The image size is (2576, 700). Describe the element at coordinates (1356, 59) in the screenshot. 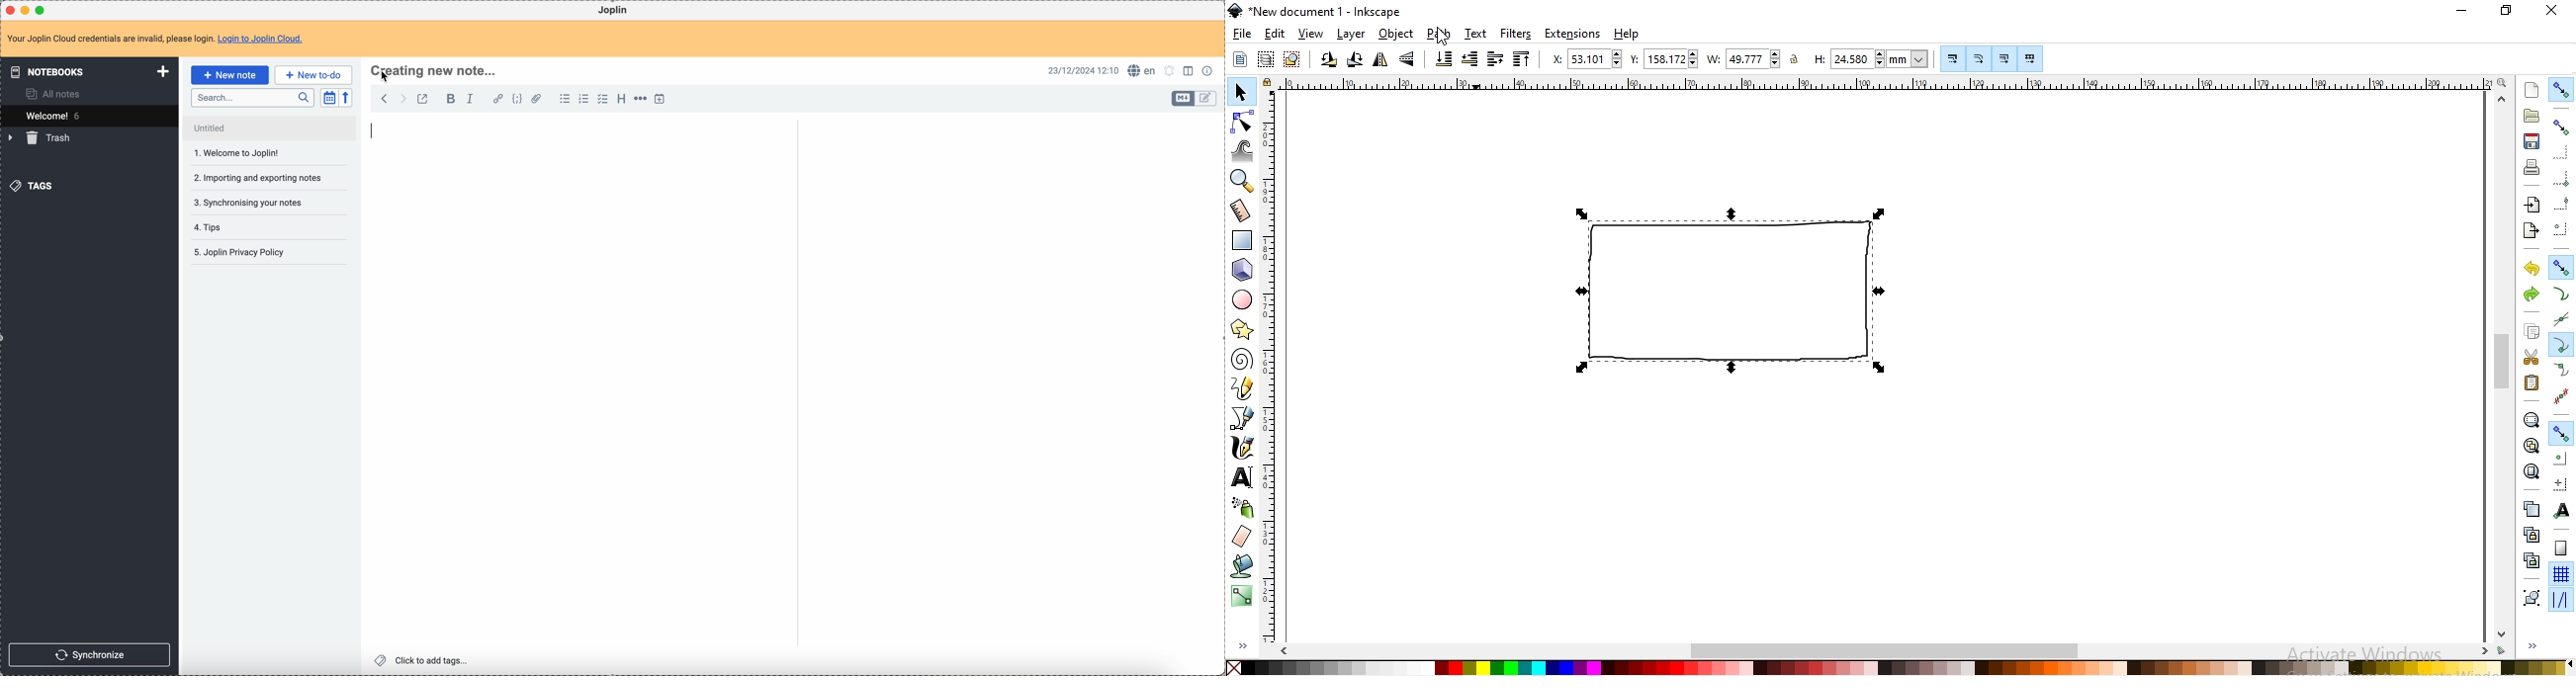

I see `rotation selection 90 clockwise` at that location.